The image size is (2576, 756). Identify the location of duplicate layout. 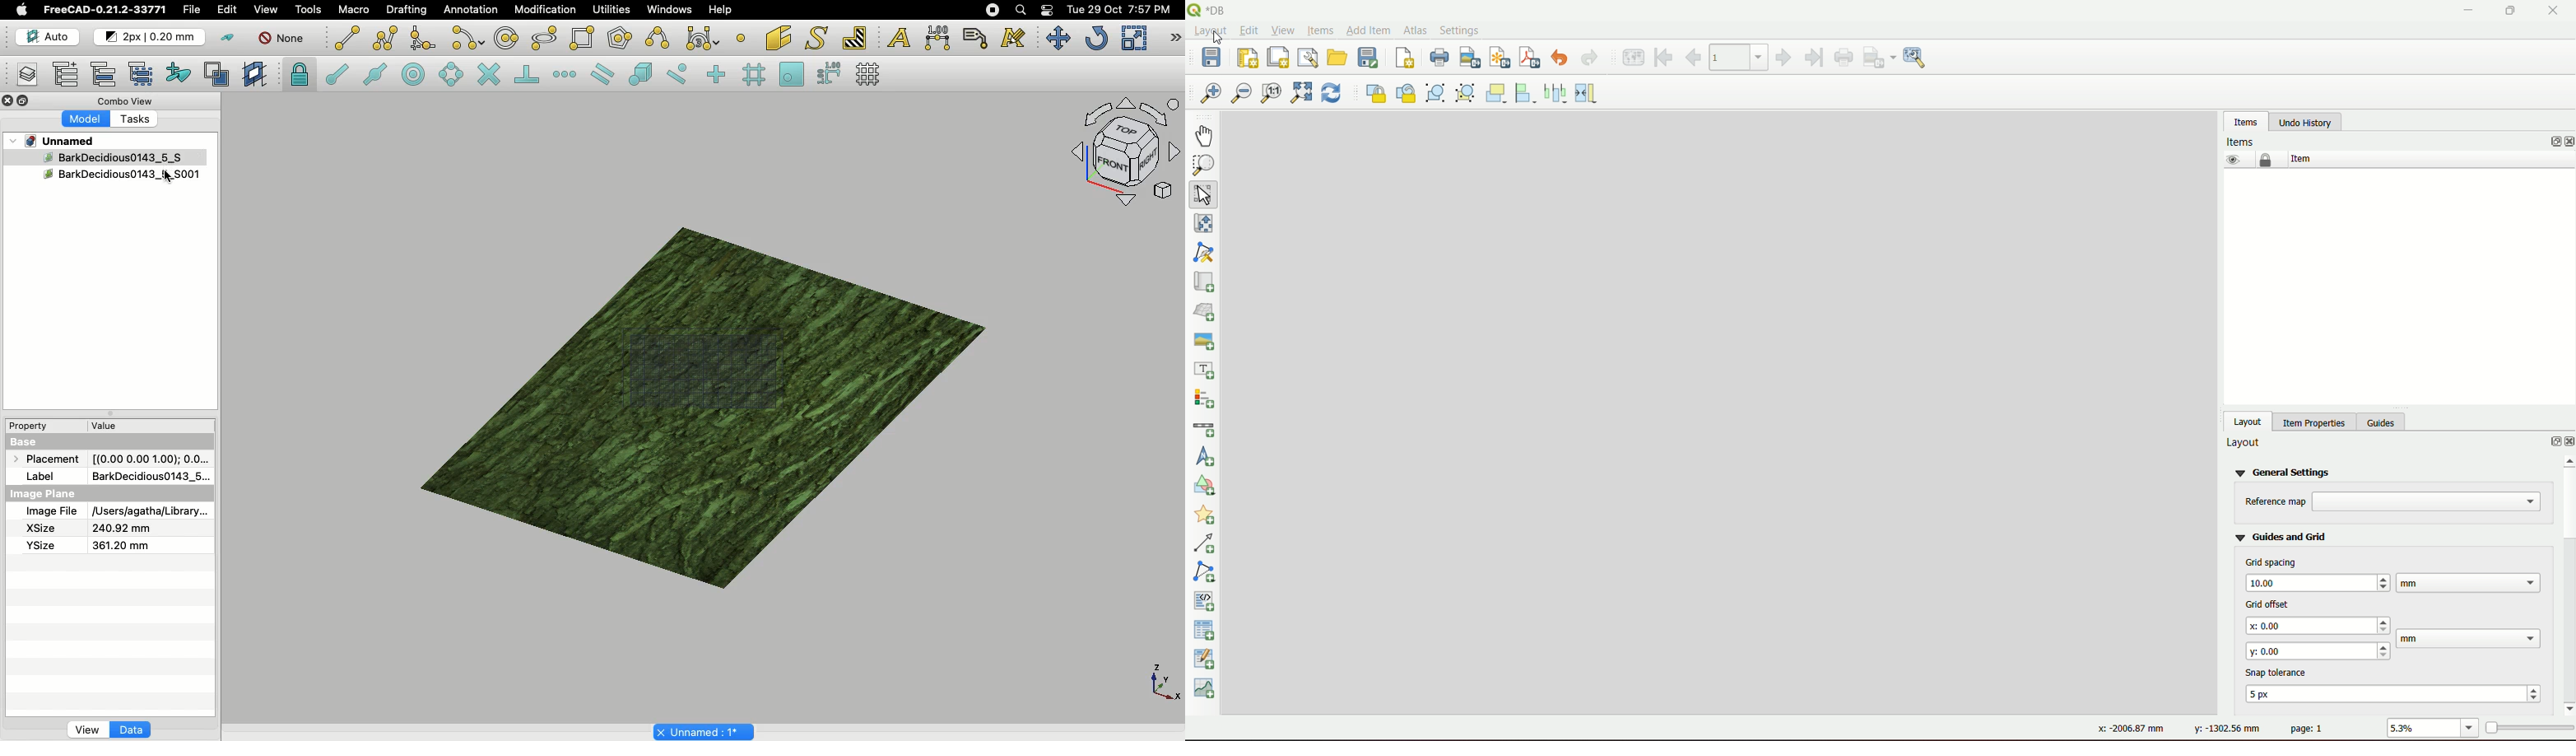
(1278, 57).